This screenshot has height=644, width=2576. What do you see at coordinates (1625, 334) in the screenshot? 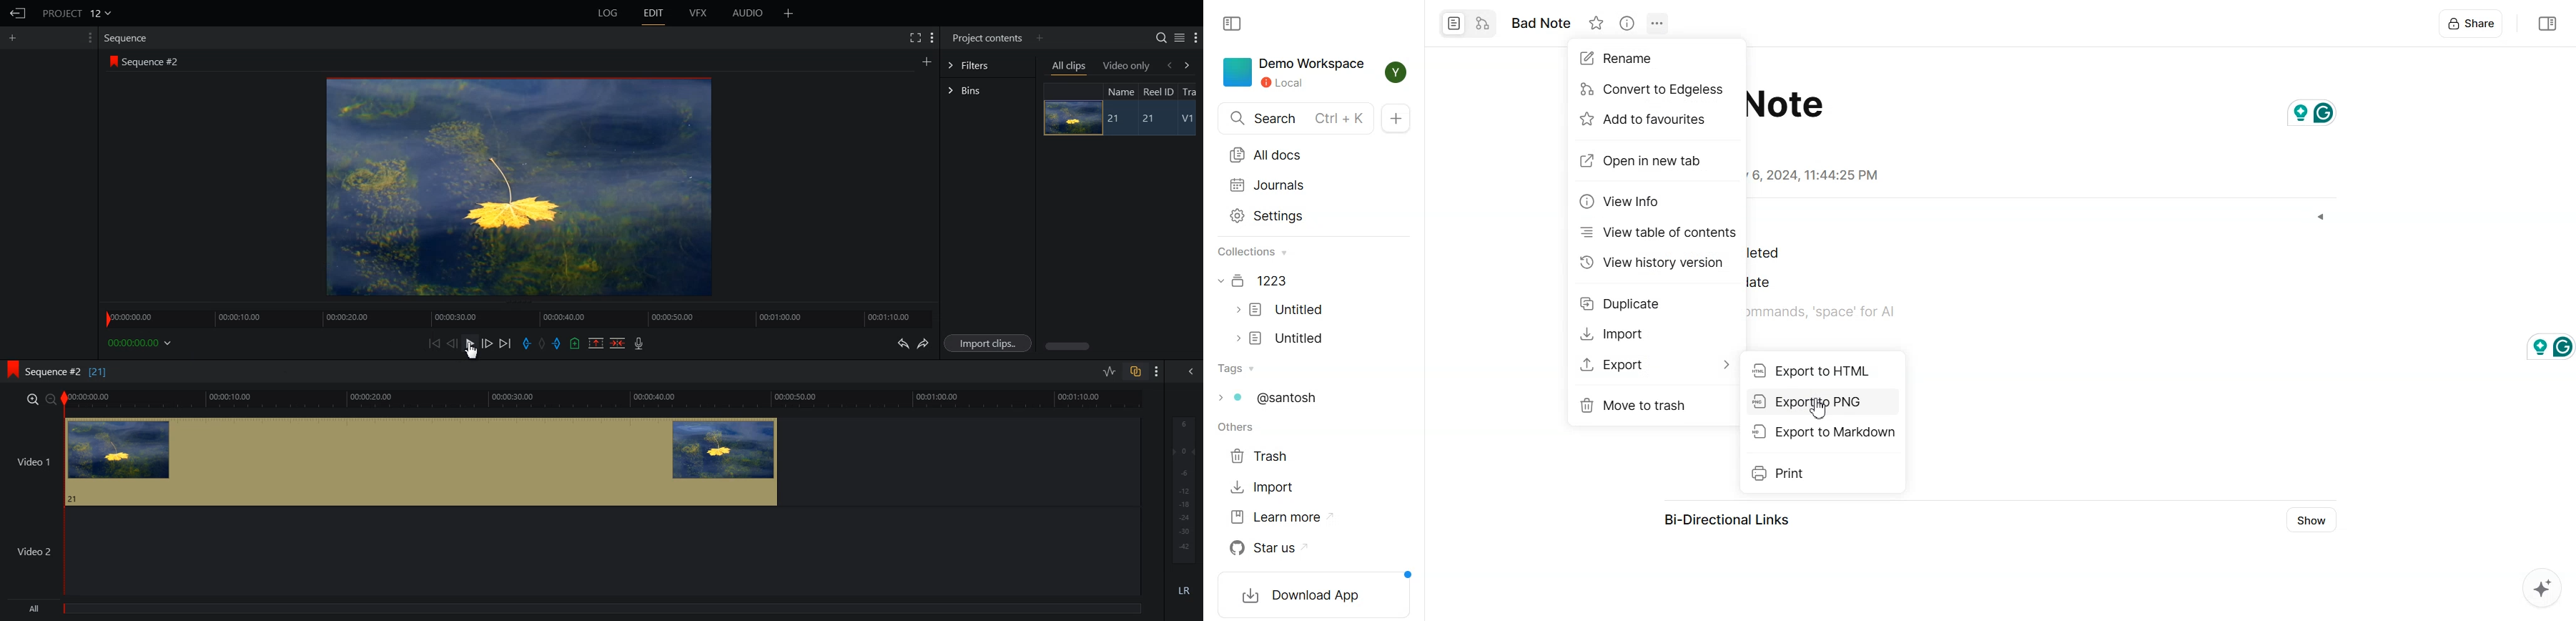
I see `Import` at bounding box center [1625, 334].